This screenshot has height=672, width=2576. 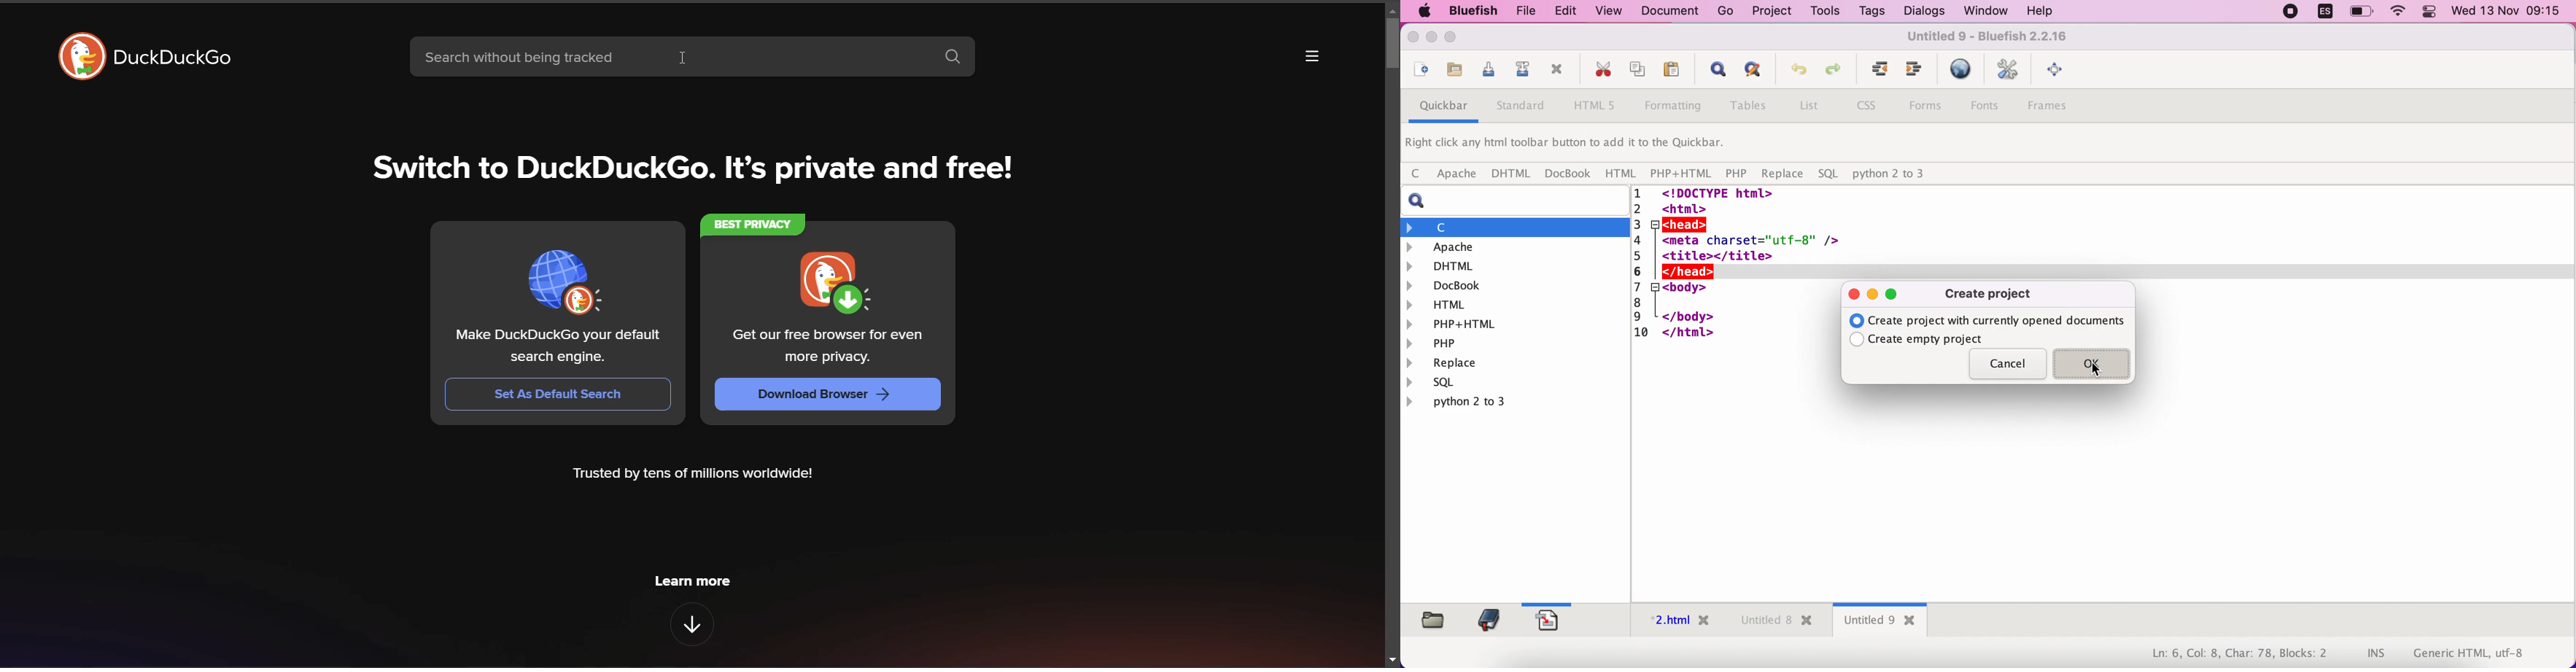 What do you see at coordinates (1989, 105) in the screenshot?
I see `fonts` at bounding box center [1989, 105].